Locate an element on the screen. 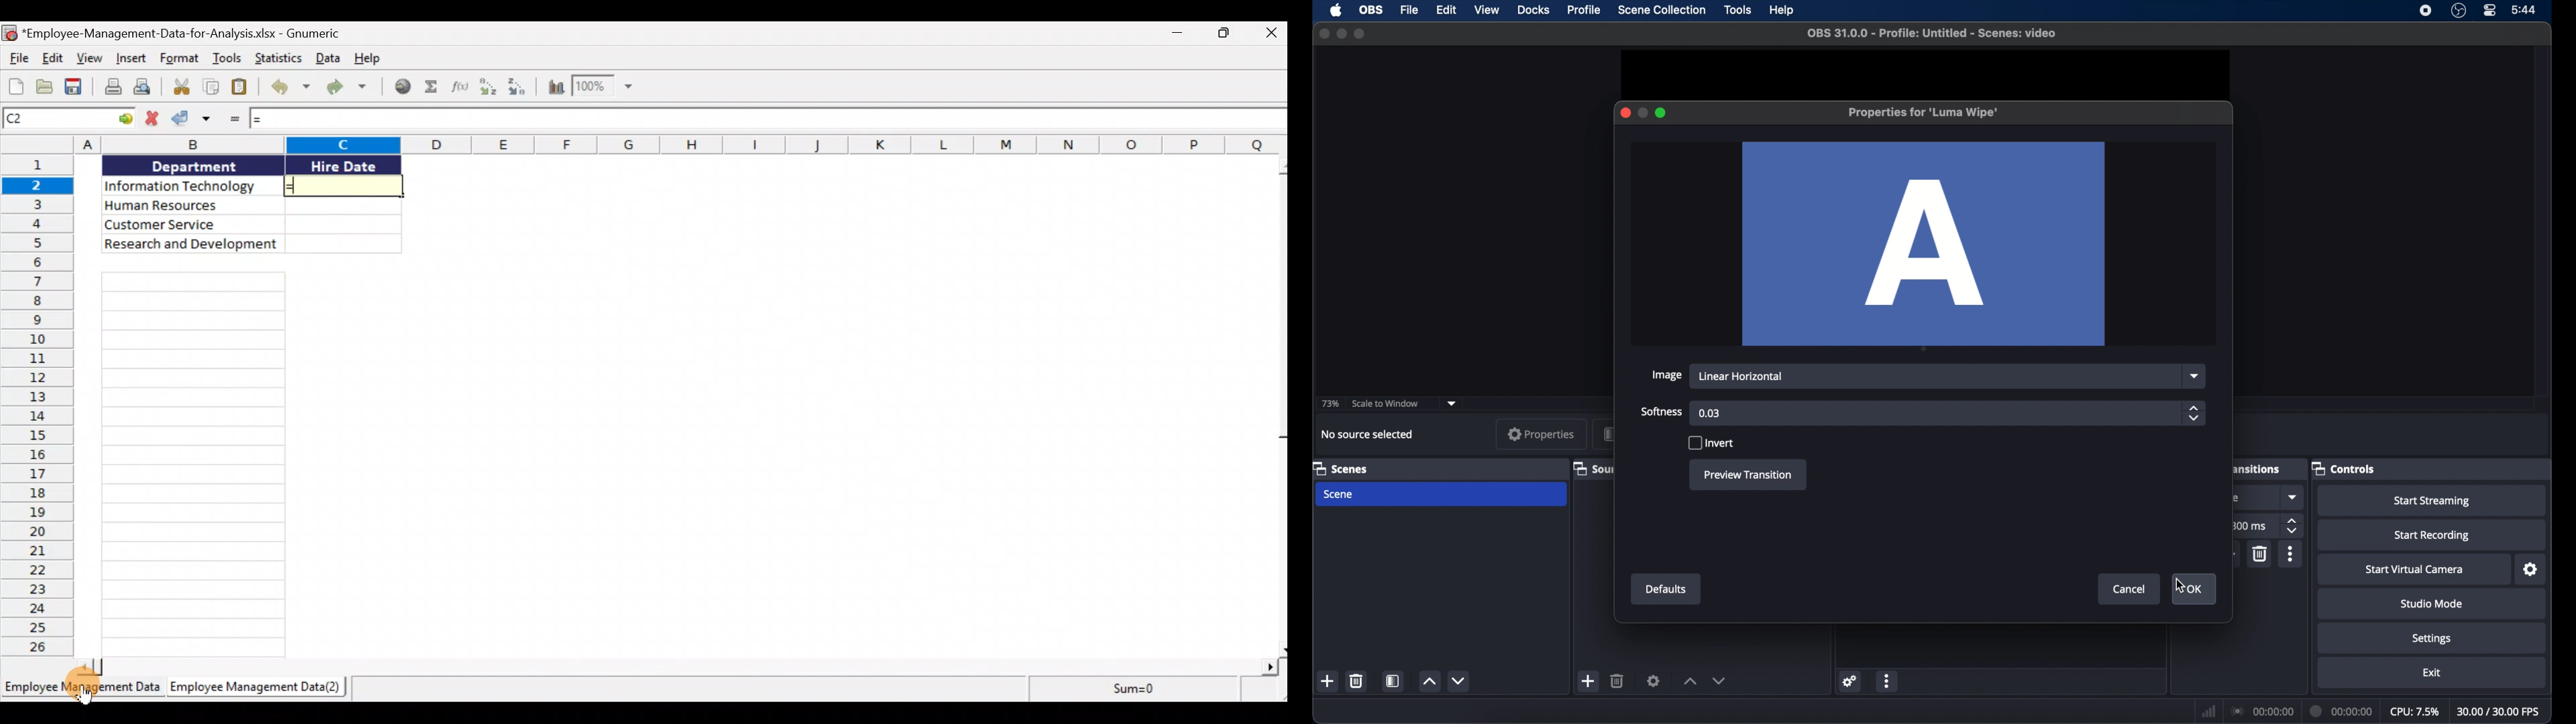 The image size is (2576, 728). stepper buttons is located at coordinates (2194, 413).